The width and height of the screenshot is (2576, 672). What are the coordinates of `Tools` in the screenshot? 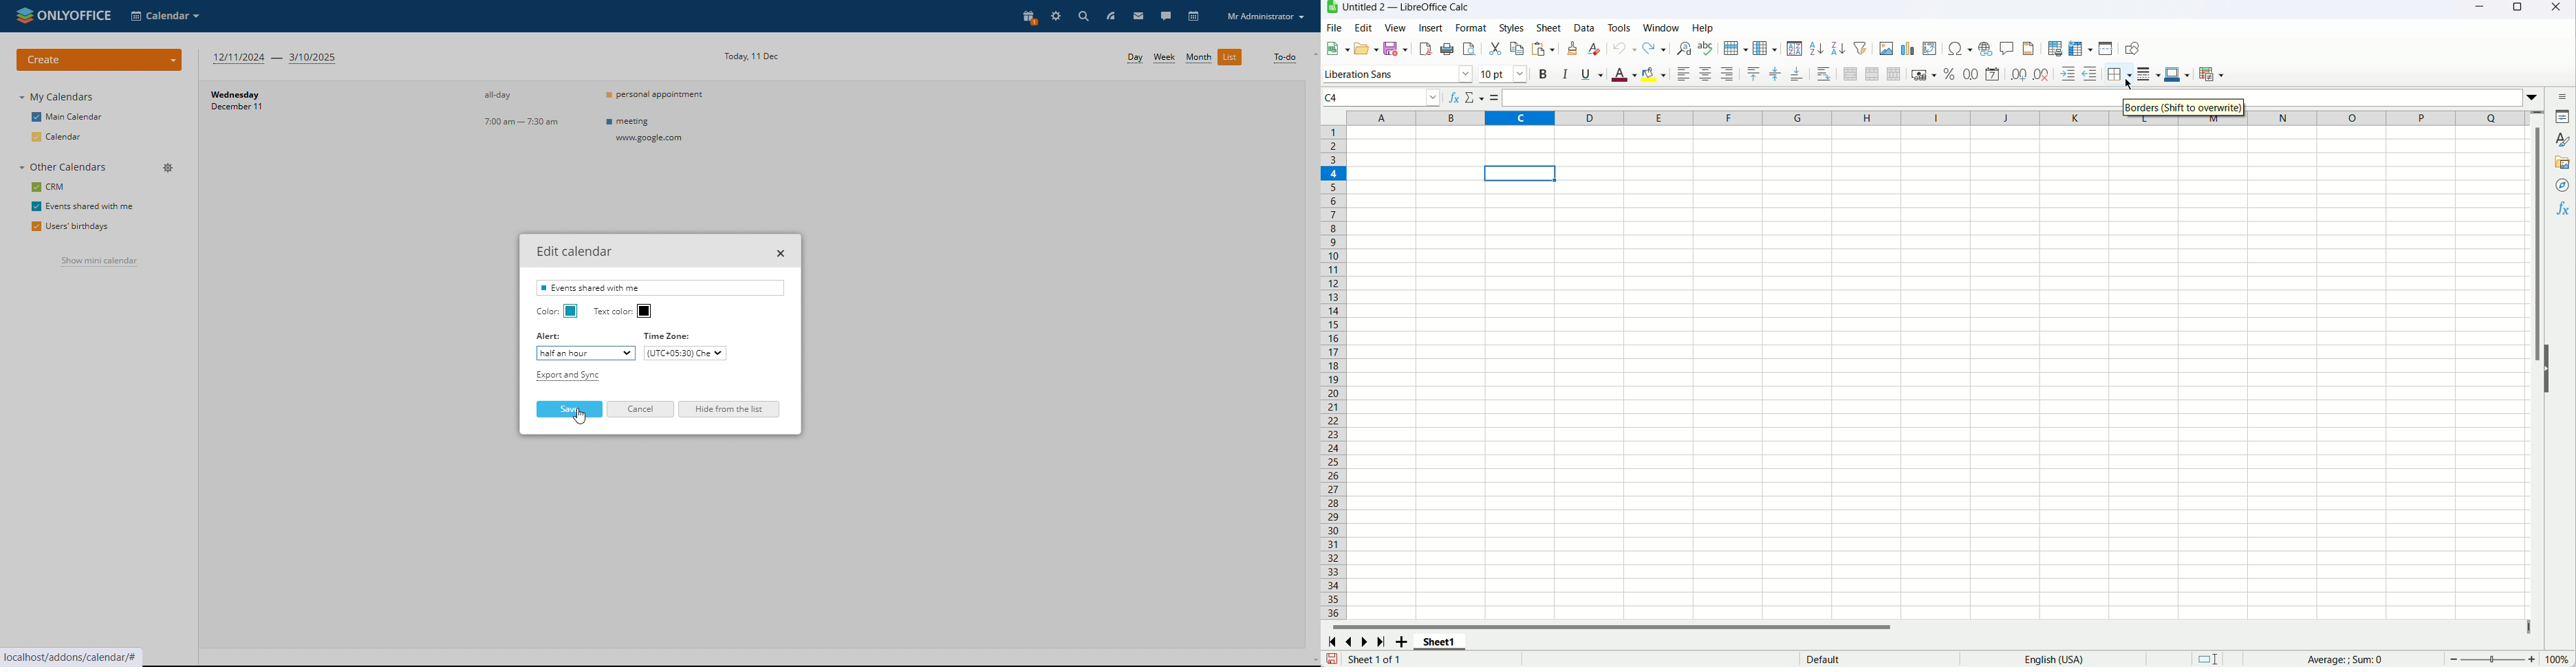 It's located at (1619, 27).